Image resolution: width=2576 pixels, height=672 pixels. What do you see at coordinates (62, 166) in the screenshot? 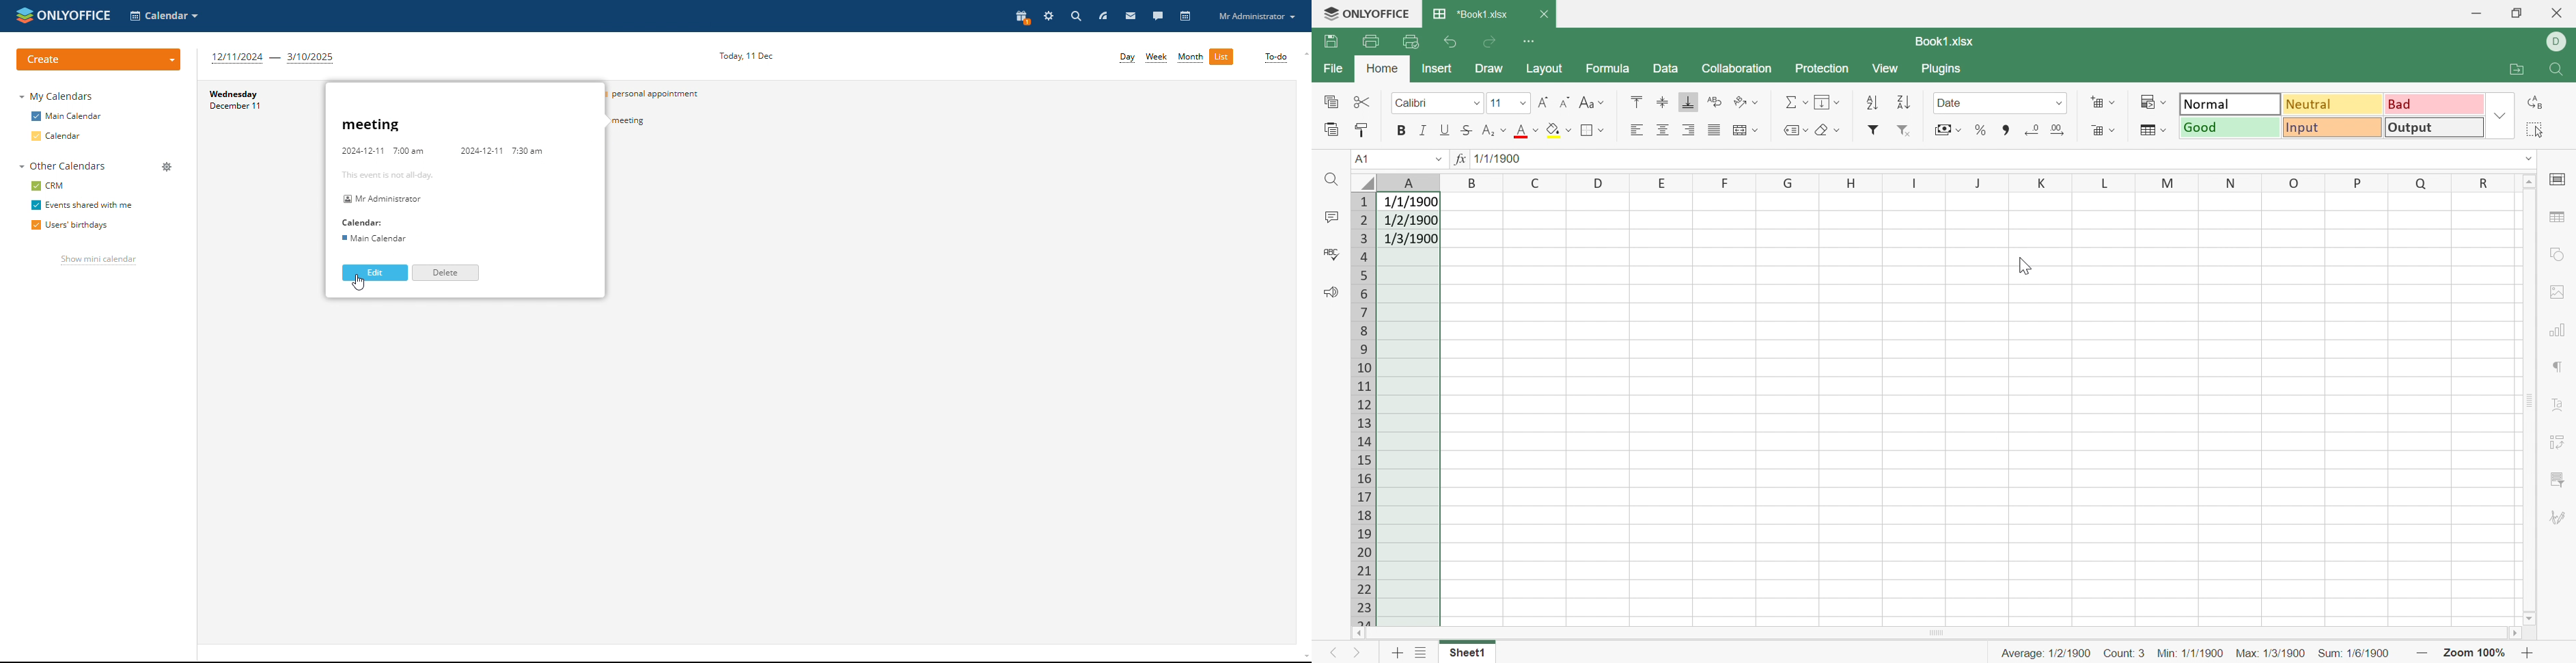
I see `other calendars` at bounding box center [62, 166].